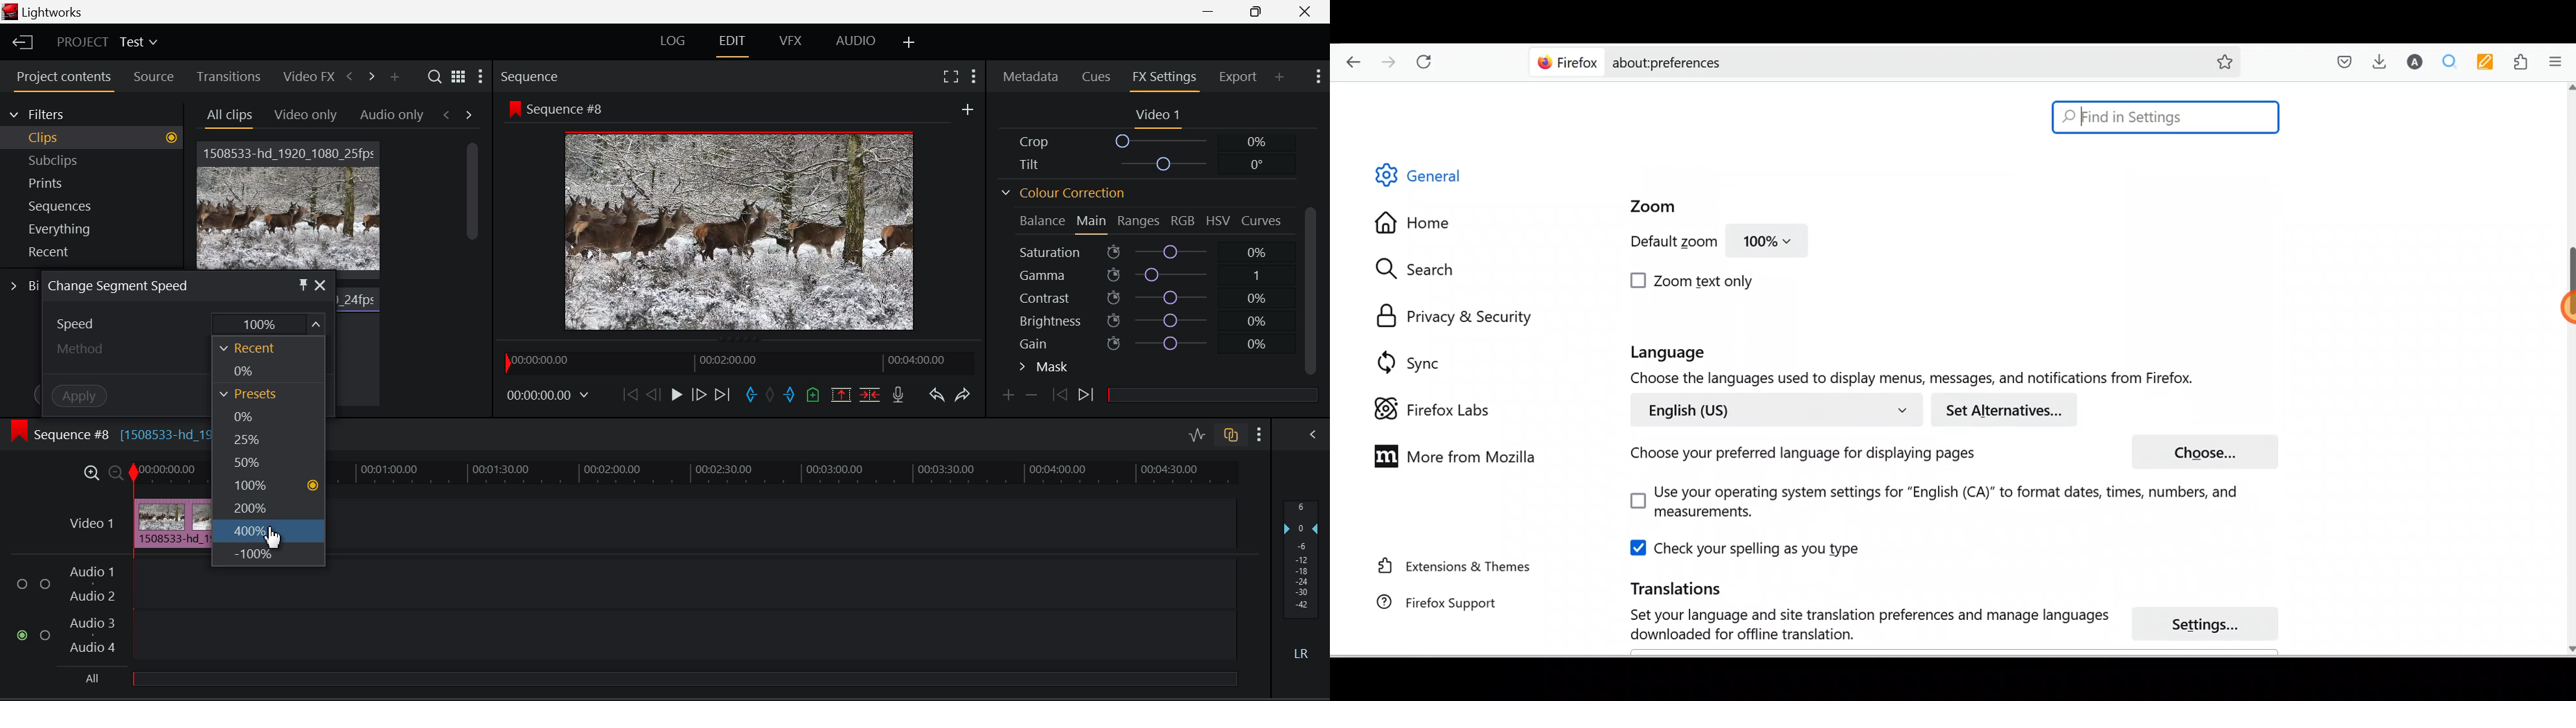 This screenshot has height=728, width=2576. Describe the element at coordinates (98, 206) in the screenshot. I see `Sequences` at that location.